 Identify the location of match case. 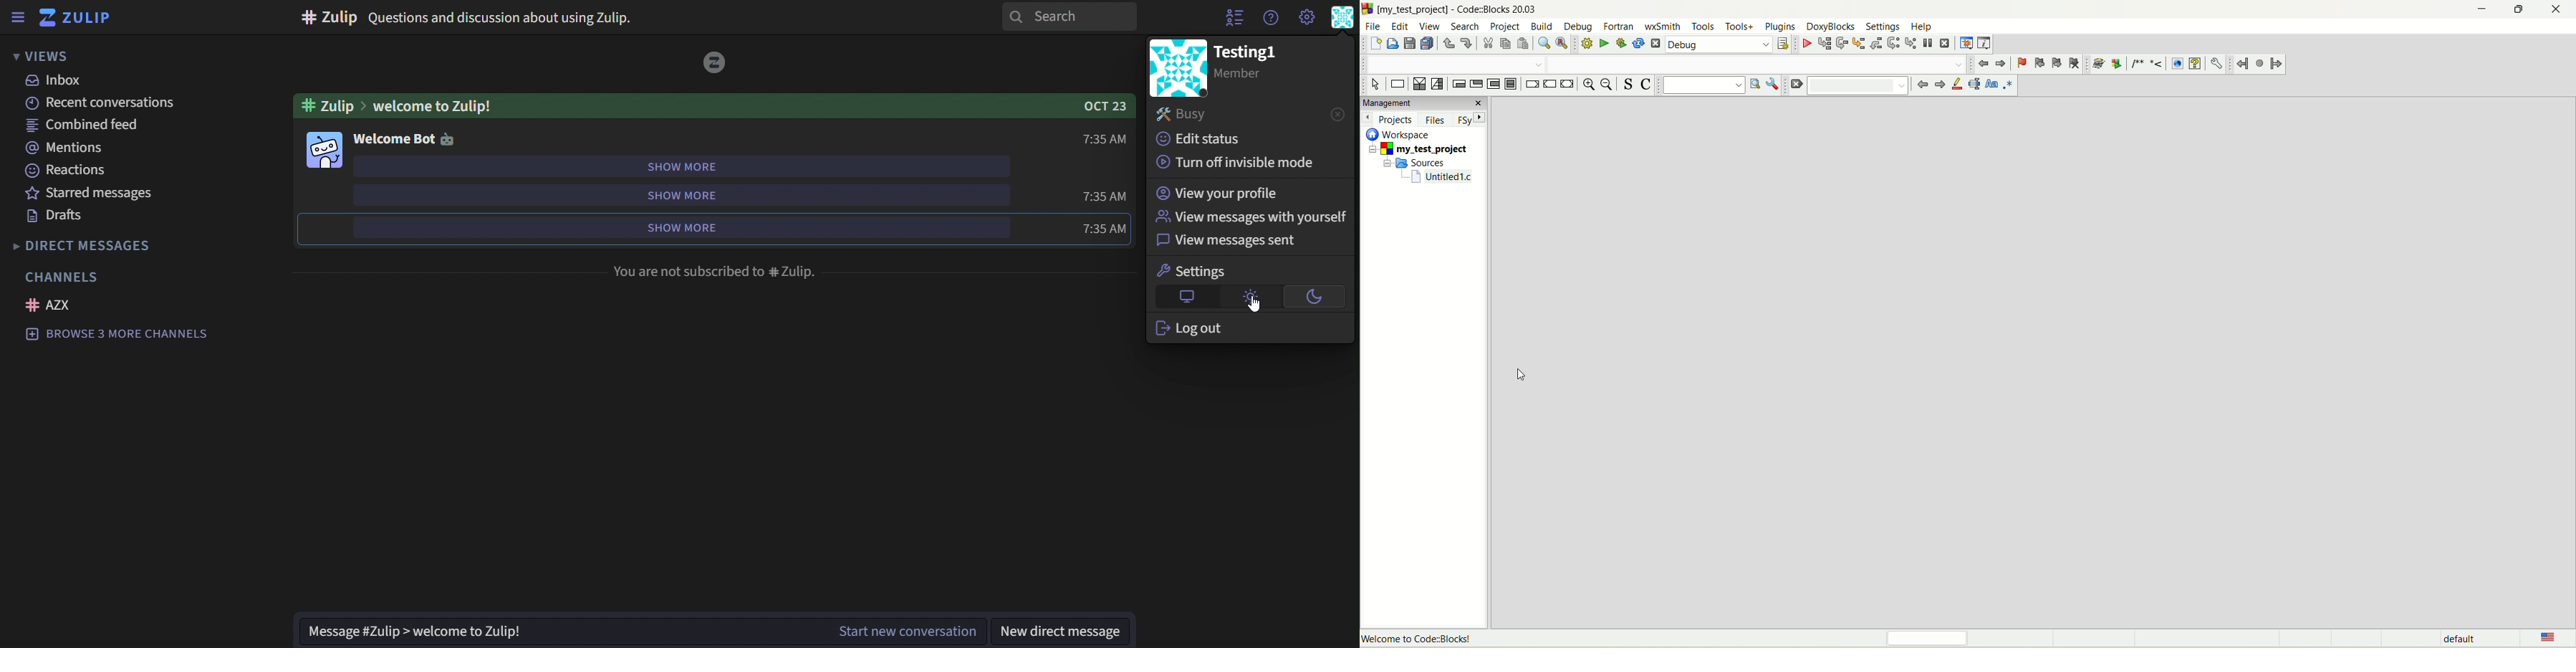
(1993, 84).